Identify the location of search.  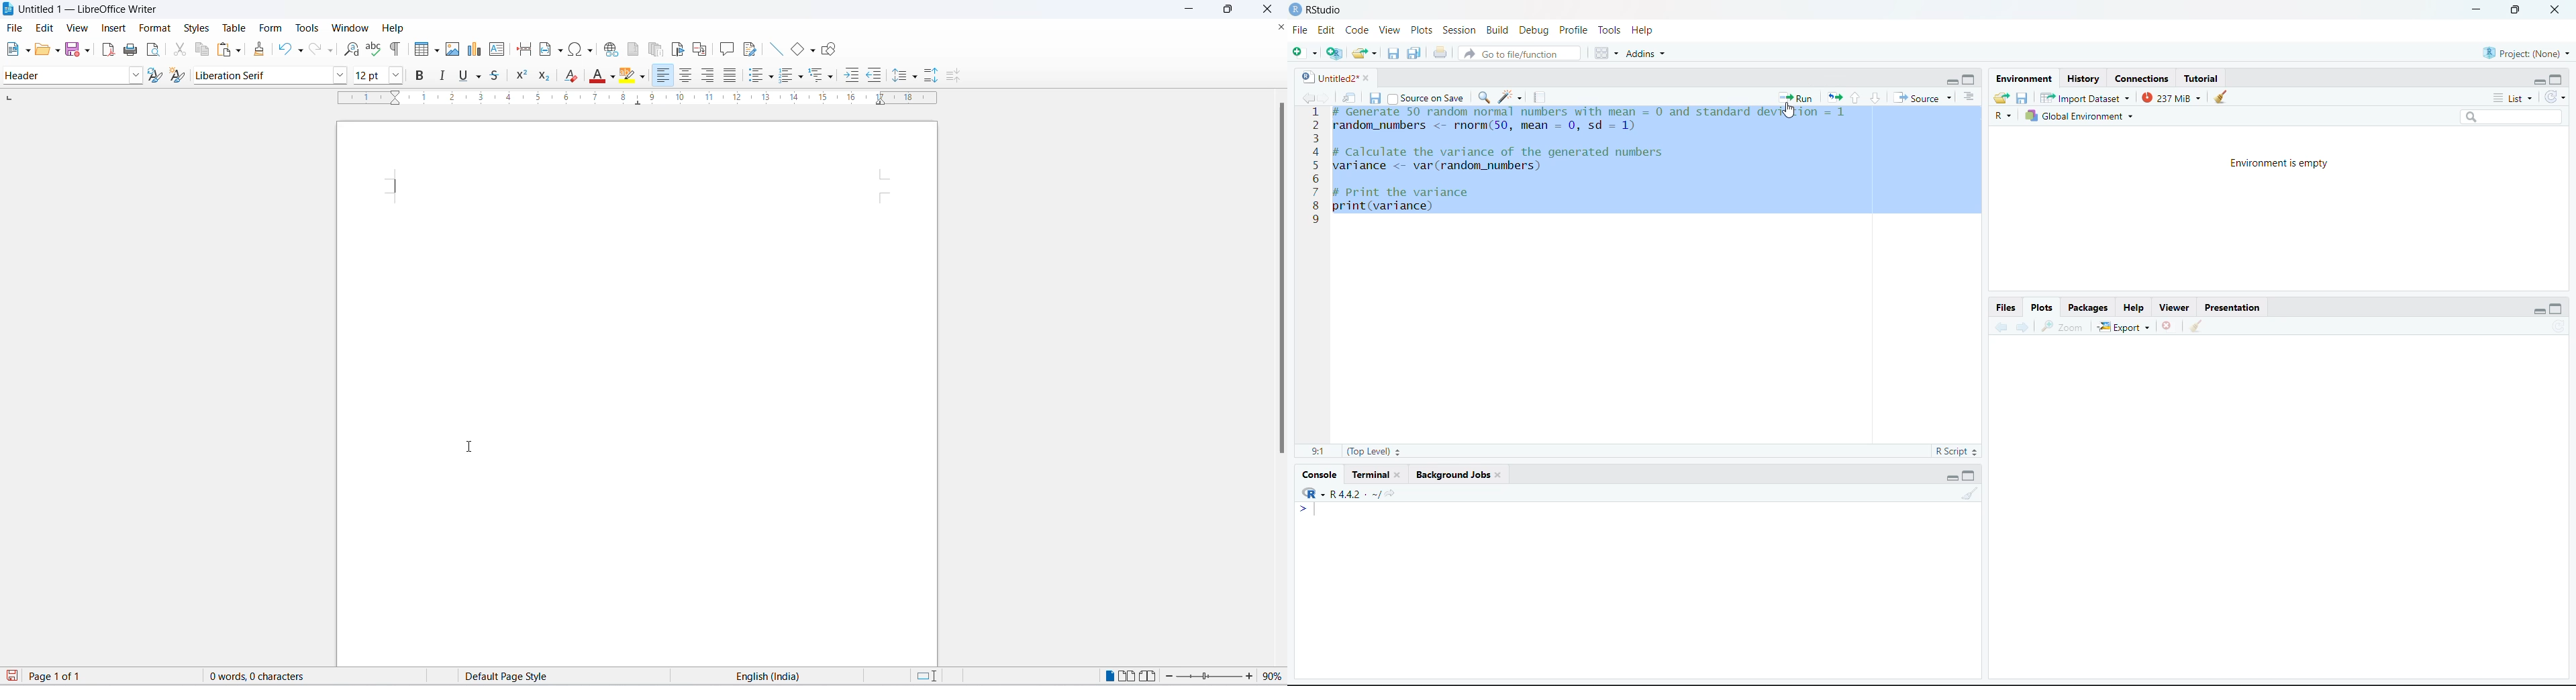
(1483, 97).